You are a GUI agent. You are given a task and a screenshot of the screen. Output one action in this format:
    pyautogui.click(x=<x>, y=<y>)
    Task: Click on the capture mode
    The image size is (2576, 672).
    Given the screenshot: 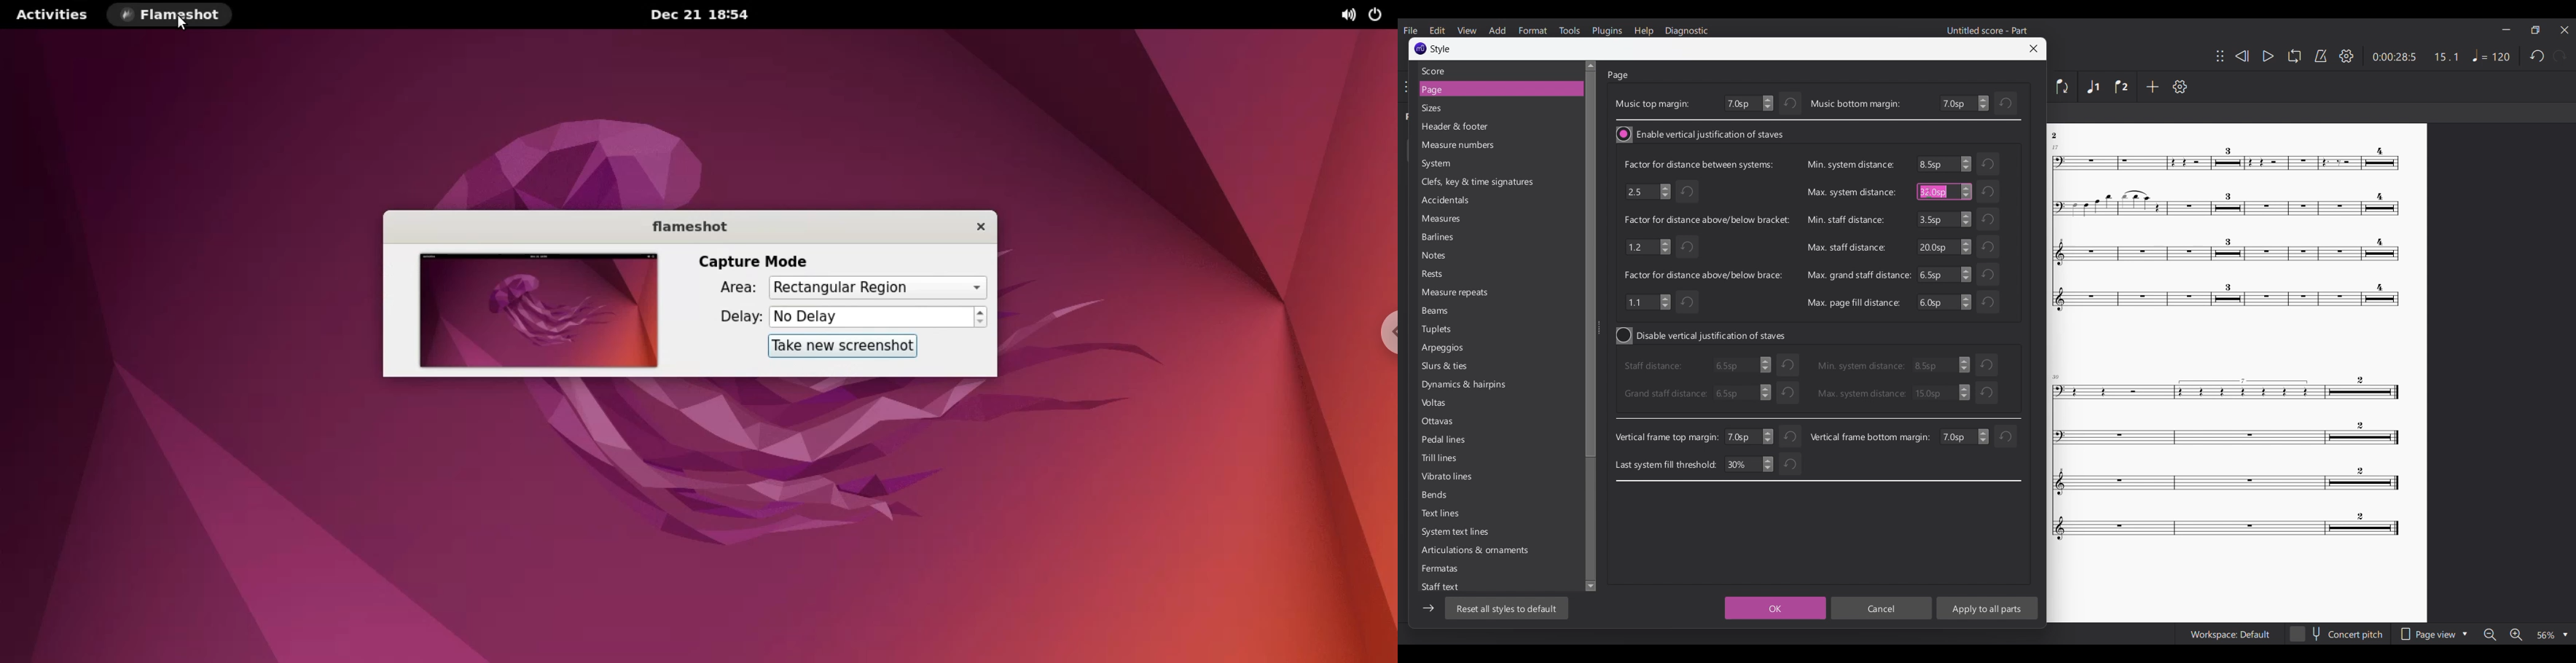 What is the action you would take?
    pyautogui.click(x=755, y=260)
    